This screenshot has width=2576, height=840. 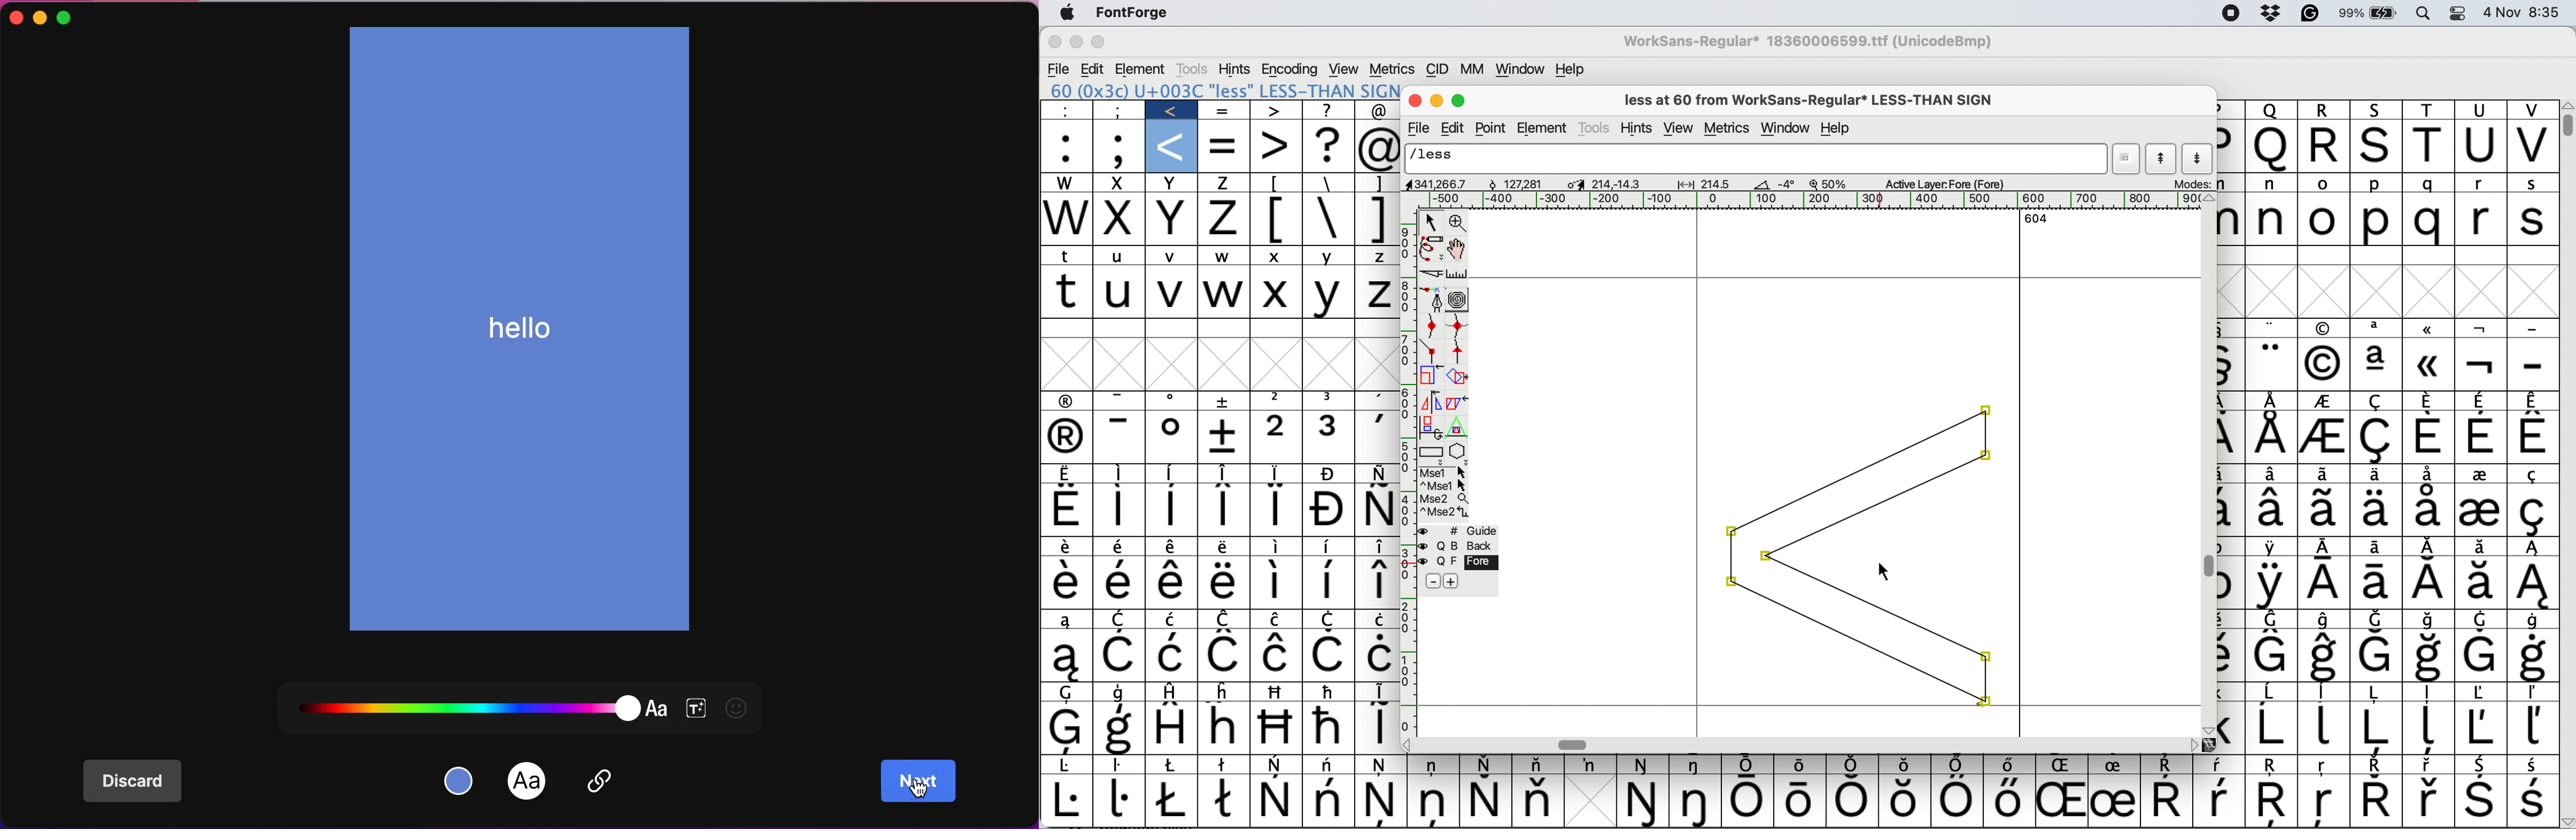 What do you see at coordinates (2271, 693) in the screenshot?
I see `Symbol` at bounding box center [2271, 693].